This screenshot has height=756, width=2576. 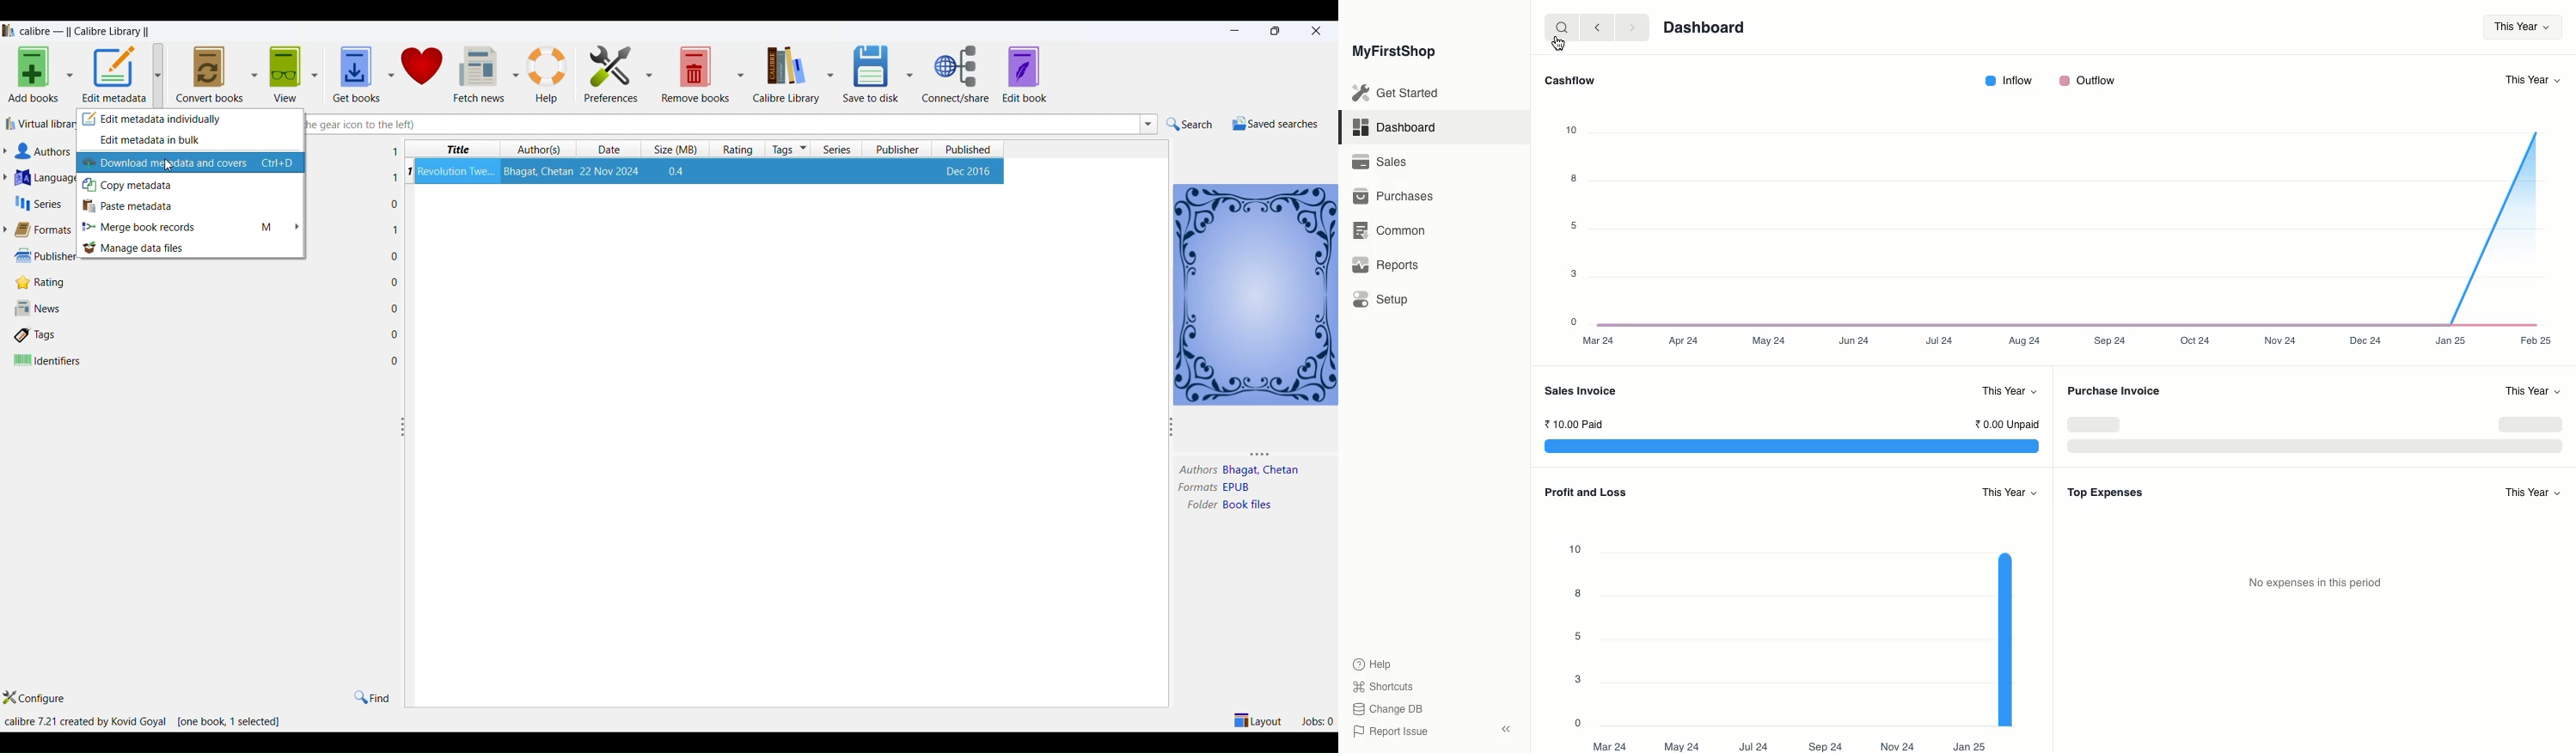 What do you see at coordinates (1943, 343) in the screenshot?
I see `Jul 24` at bounding box center [1943, 343].